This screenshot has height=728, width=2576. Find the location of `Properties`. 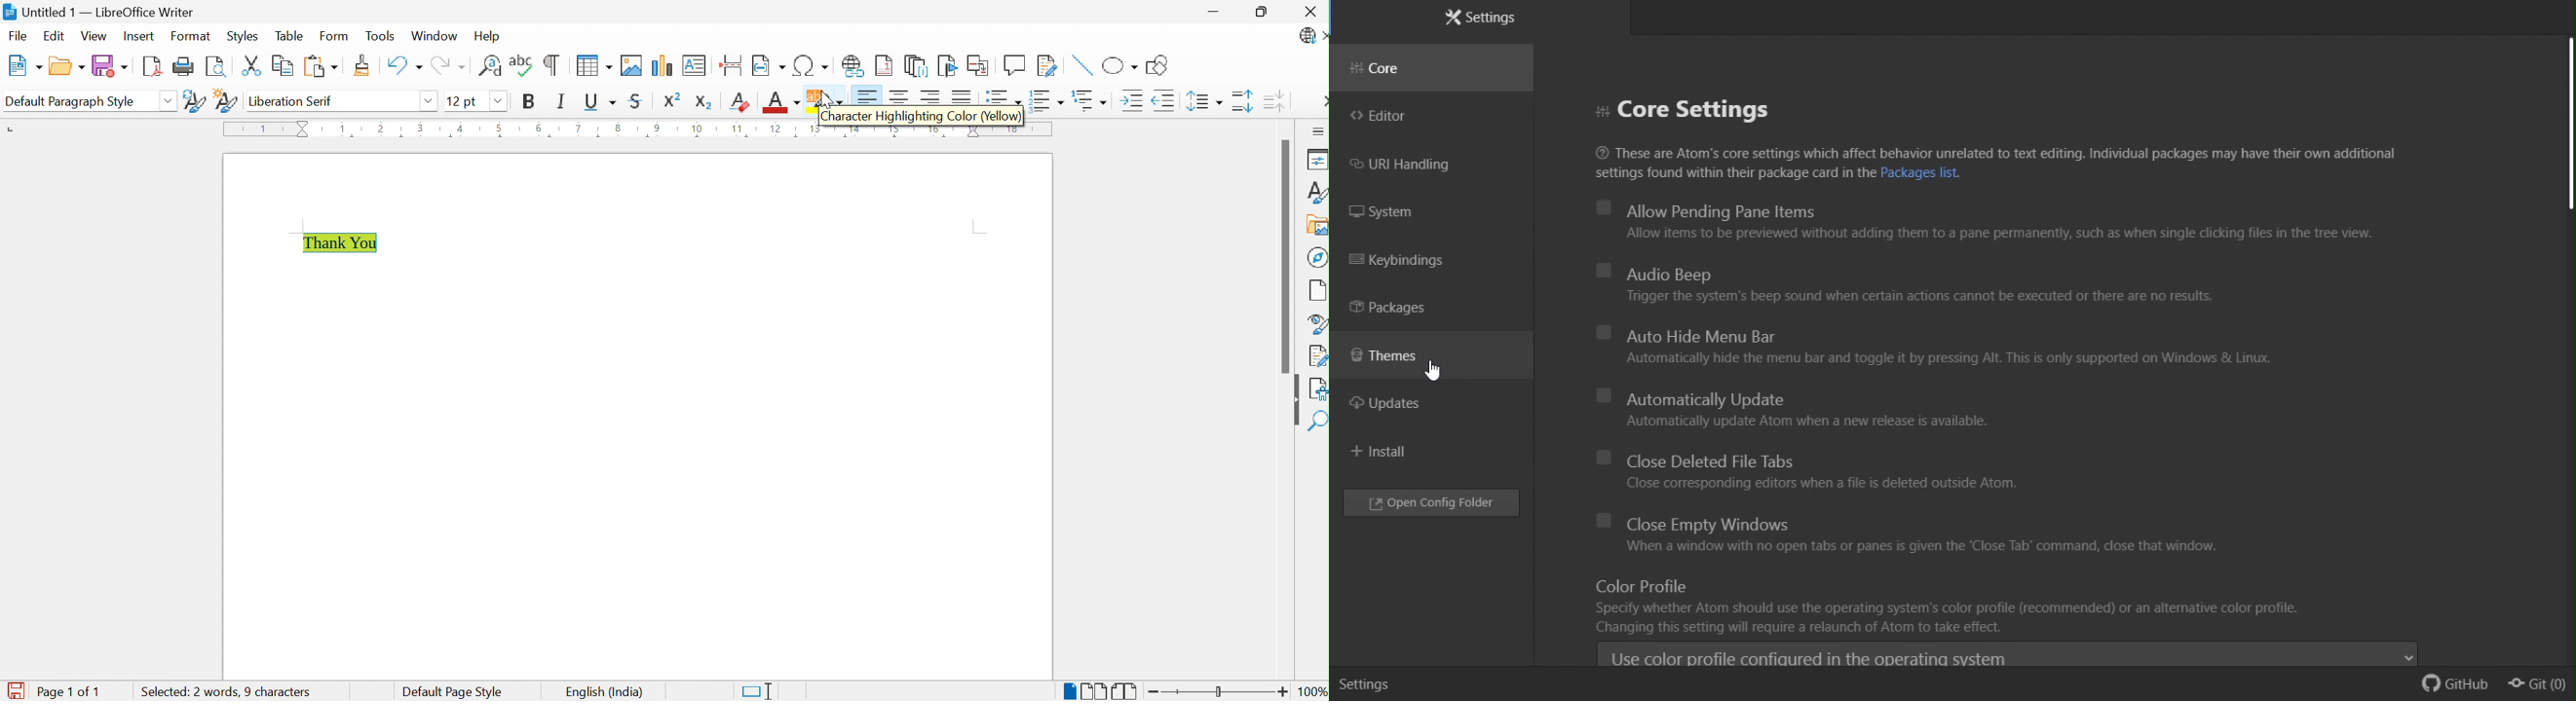

Properties is located at coordinates (1315, 160).